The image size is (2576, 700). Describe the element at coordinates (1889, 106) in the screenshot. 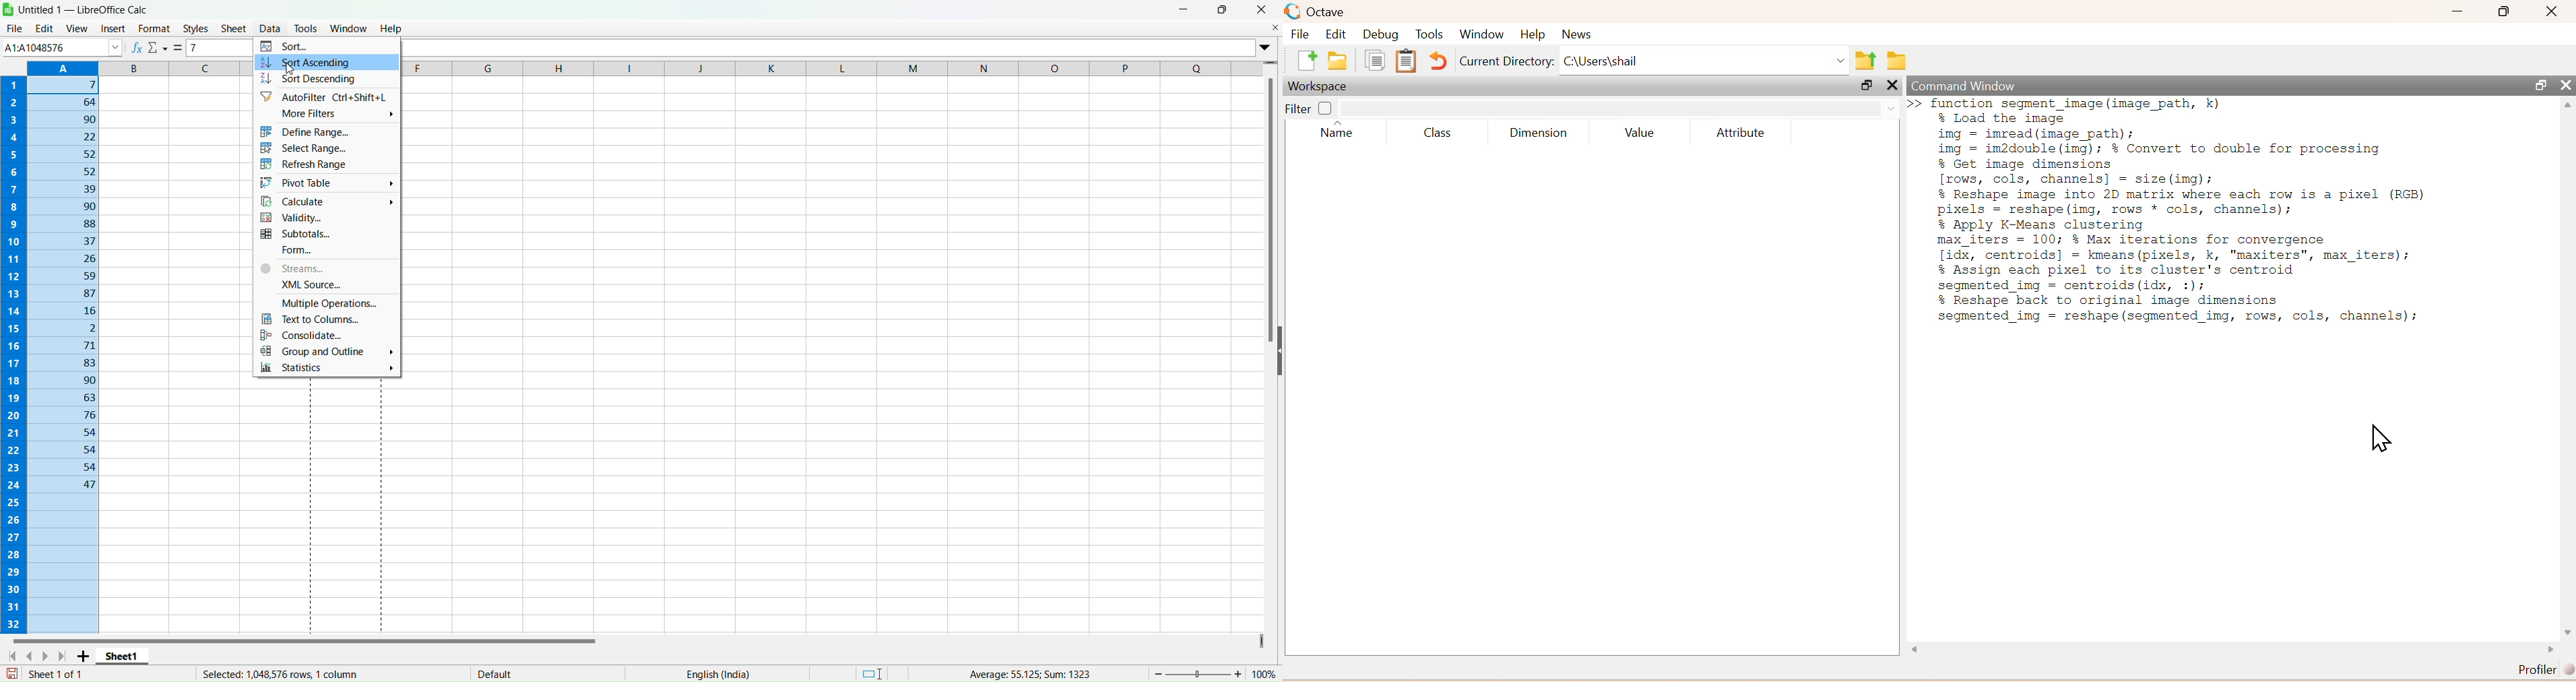

I see `drop down` at that location.